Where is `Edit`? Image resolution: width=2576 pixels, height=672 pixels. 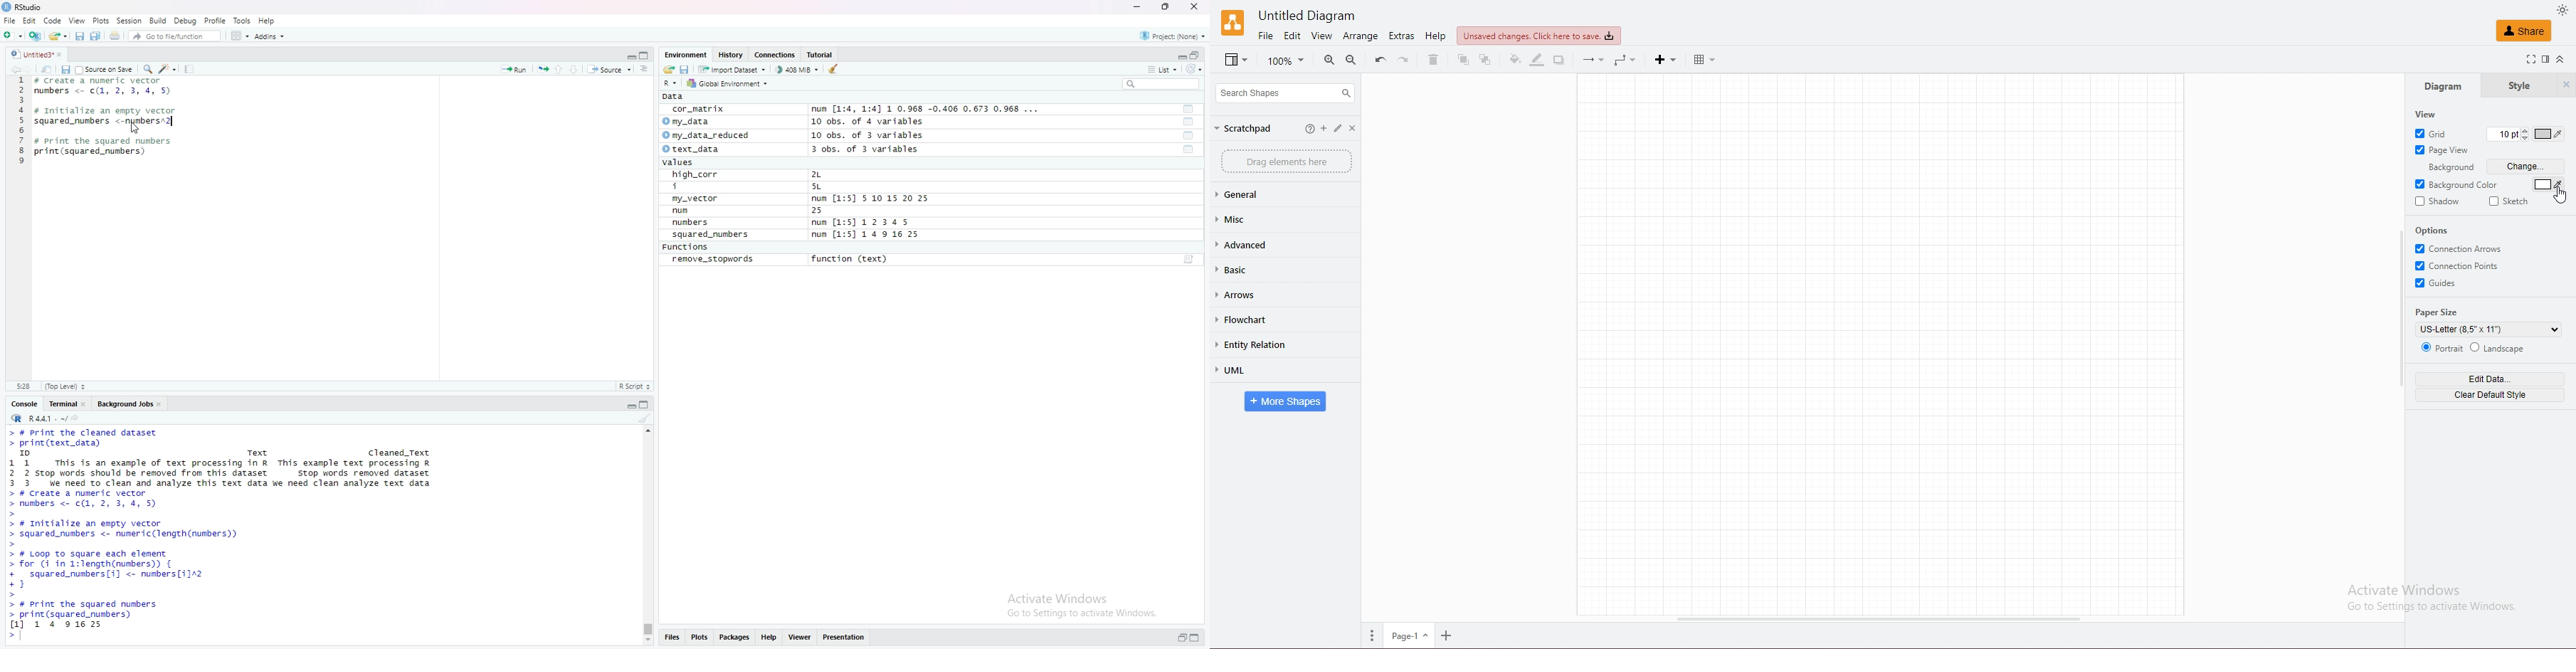 Edit is located at coordinates (29, 20).